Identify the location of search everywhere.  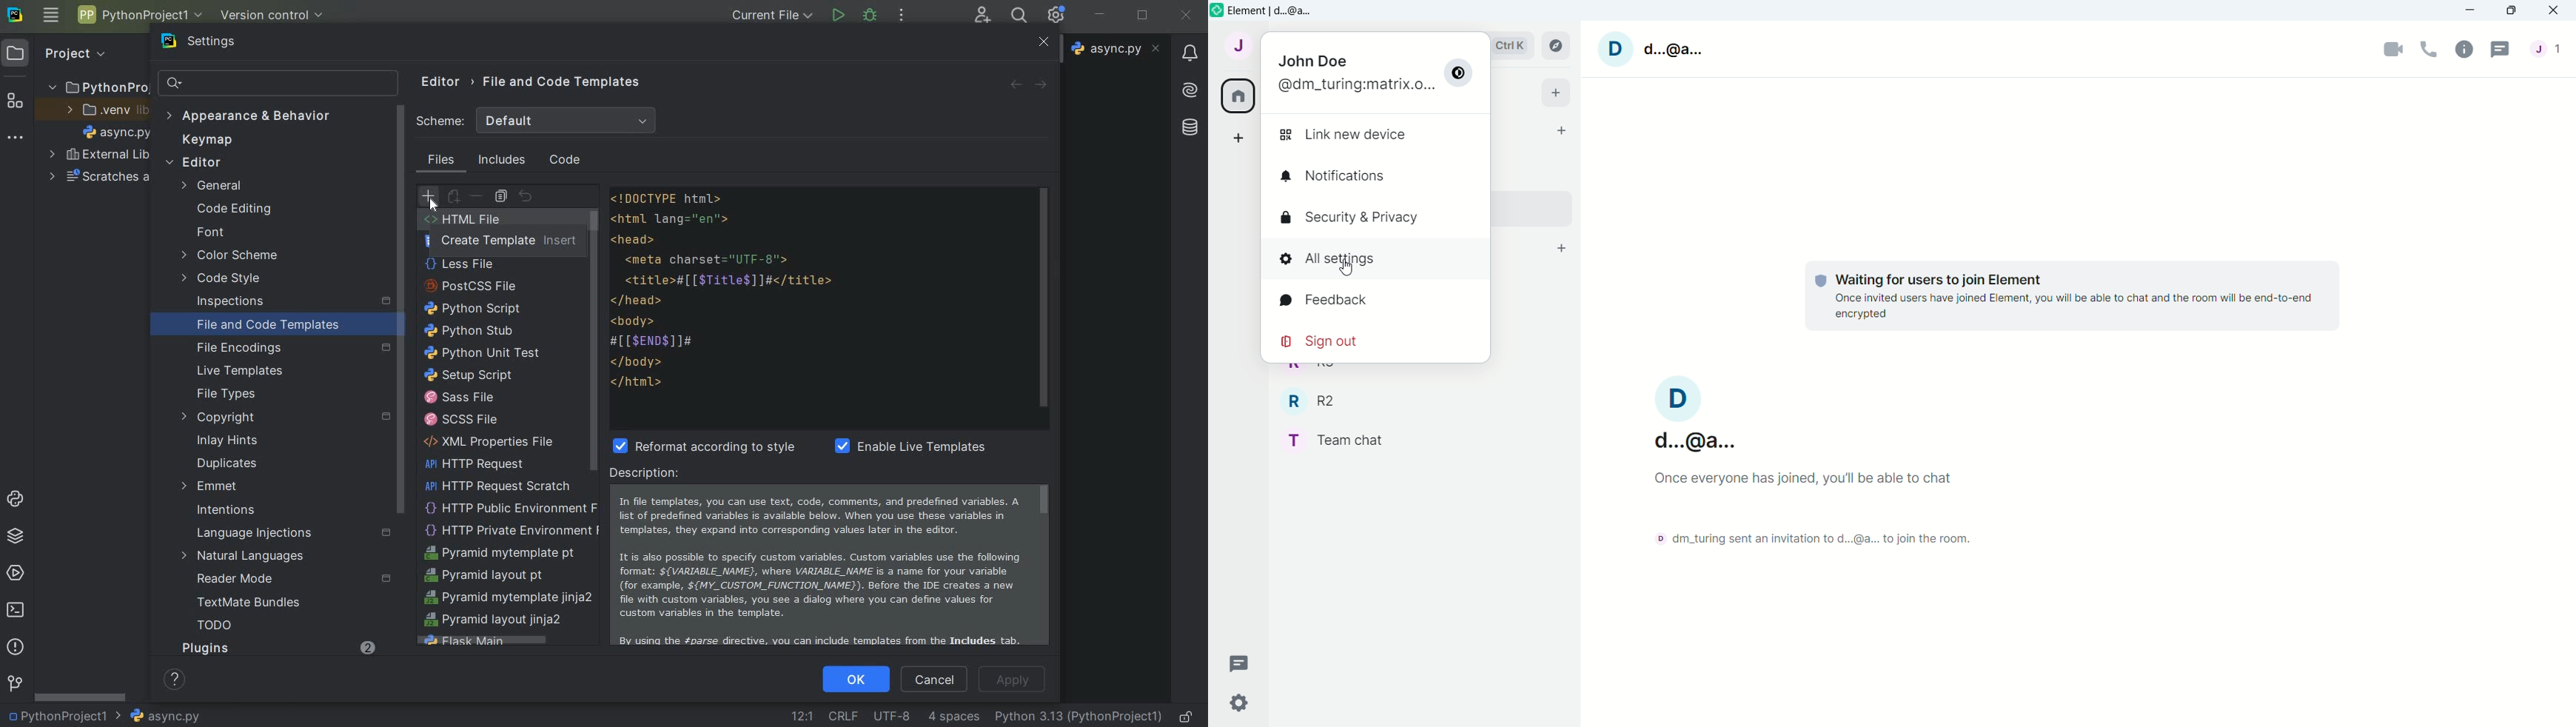
(1019, 16).